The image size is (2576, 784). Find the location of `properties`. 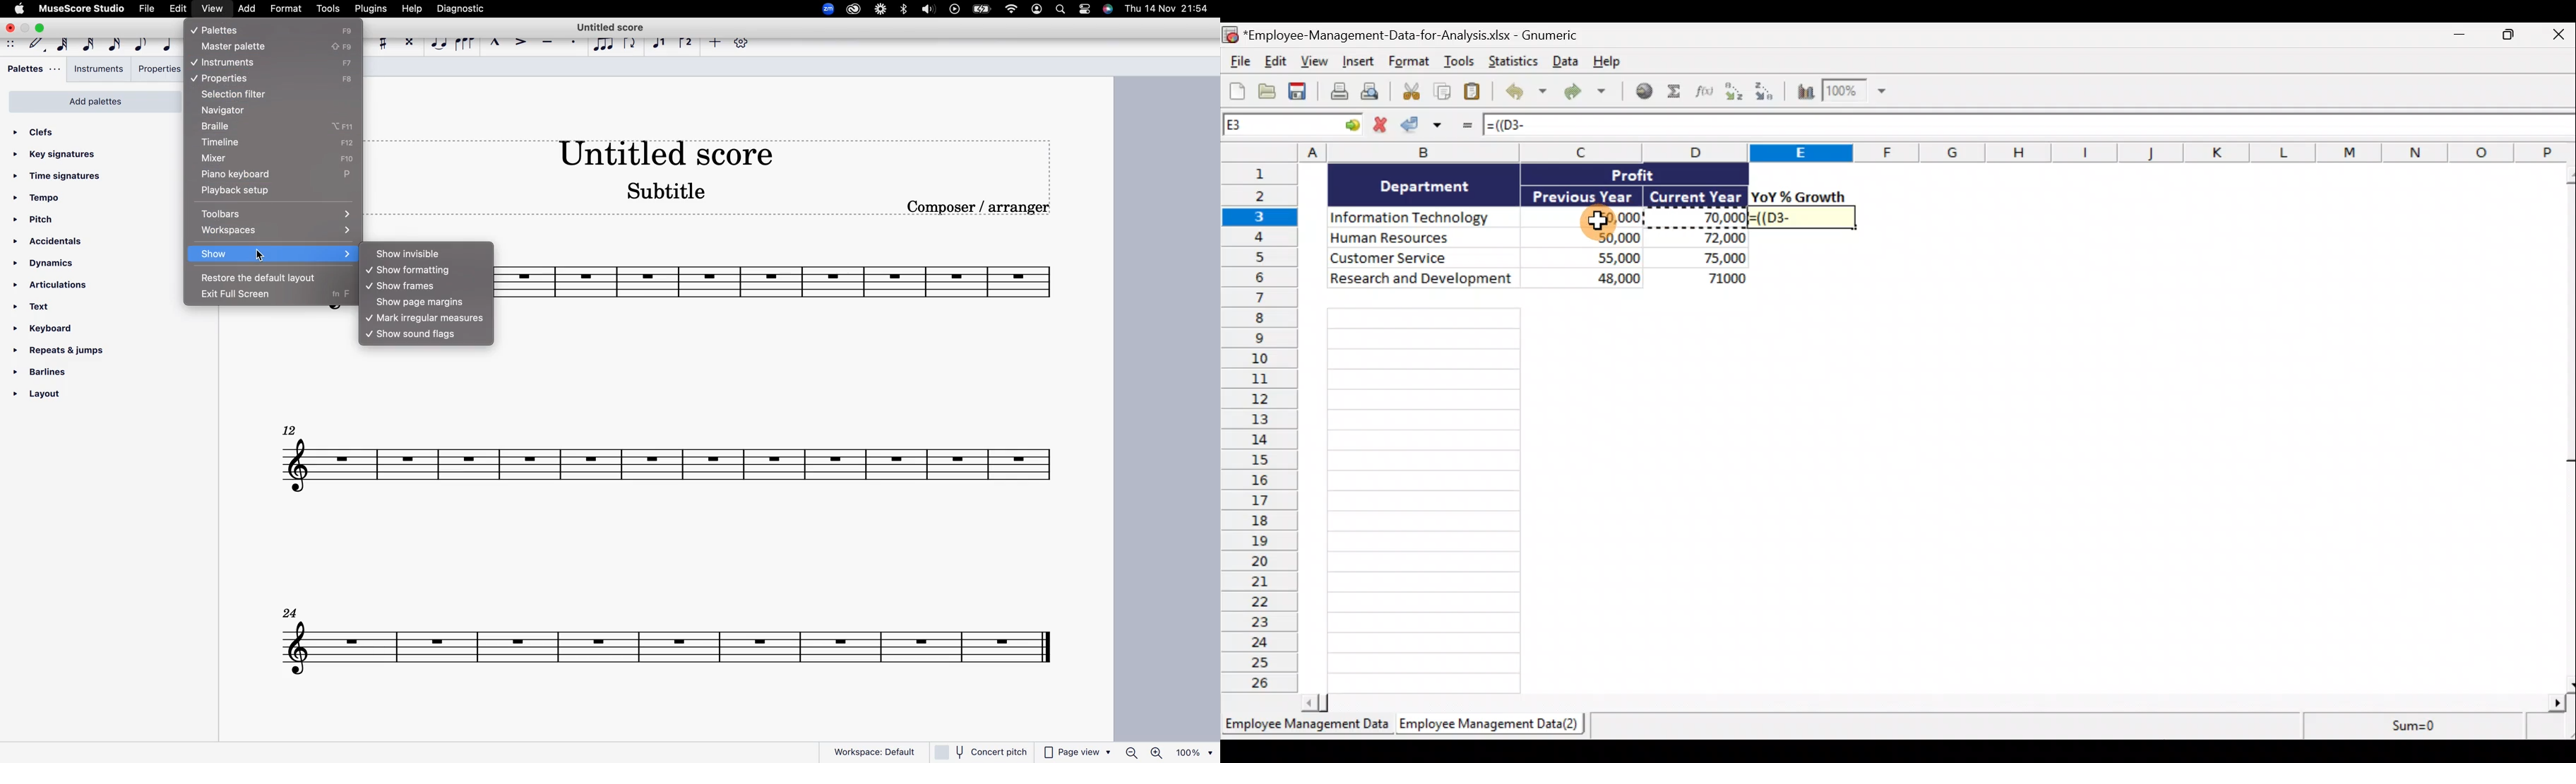

properties is located at coordinates (156, 71).